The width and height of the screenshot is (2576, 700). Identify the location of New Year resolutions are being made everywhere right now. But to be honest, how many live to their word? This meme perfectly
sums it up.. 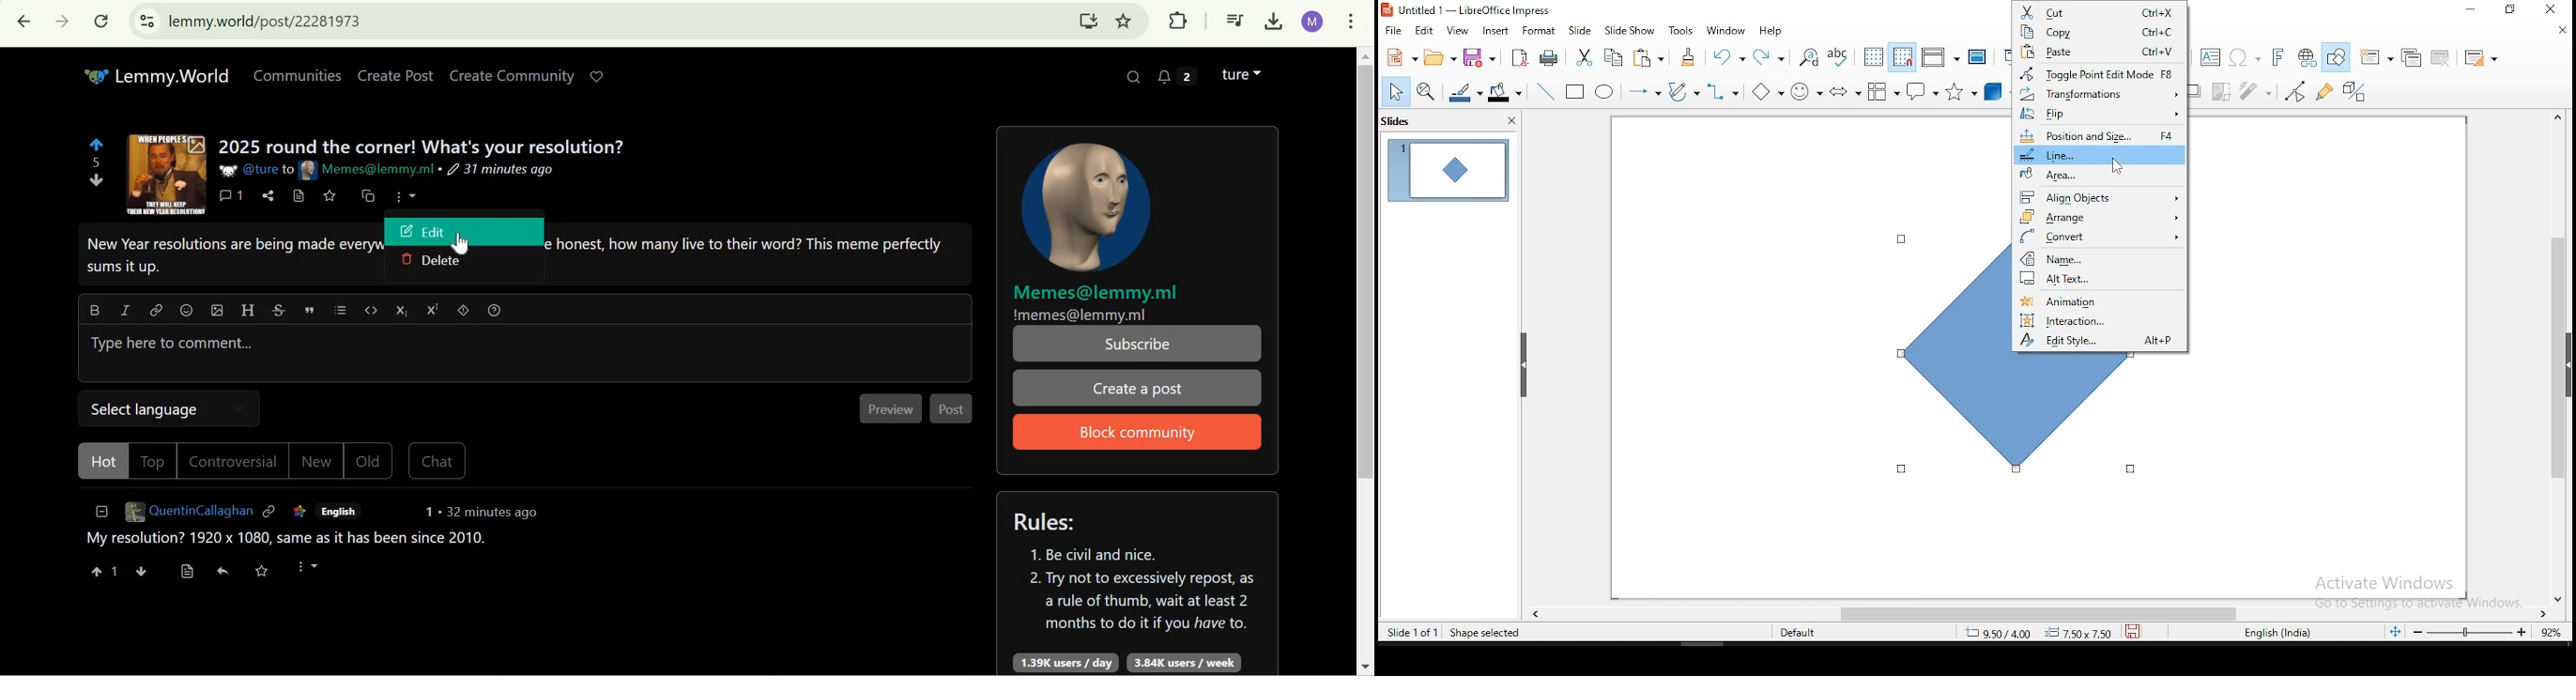
(230, 256).